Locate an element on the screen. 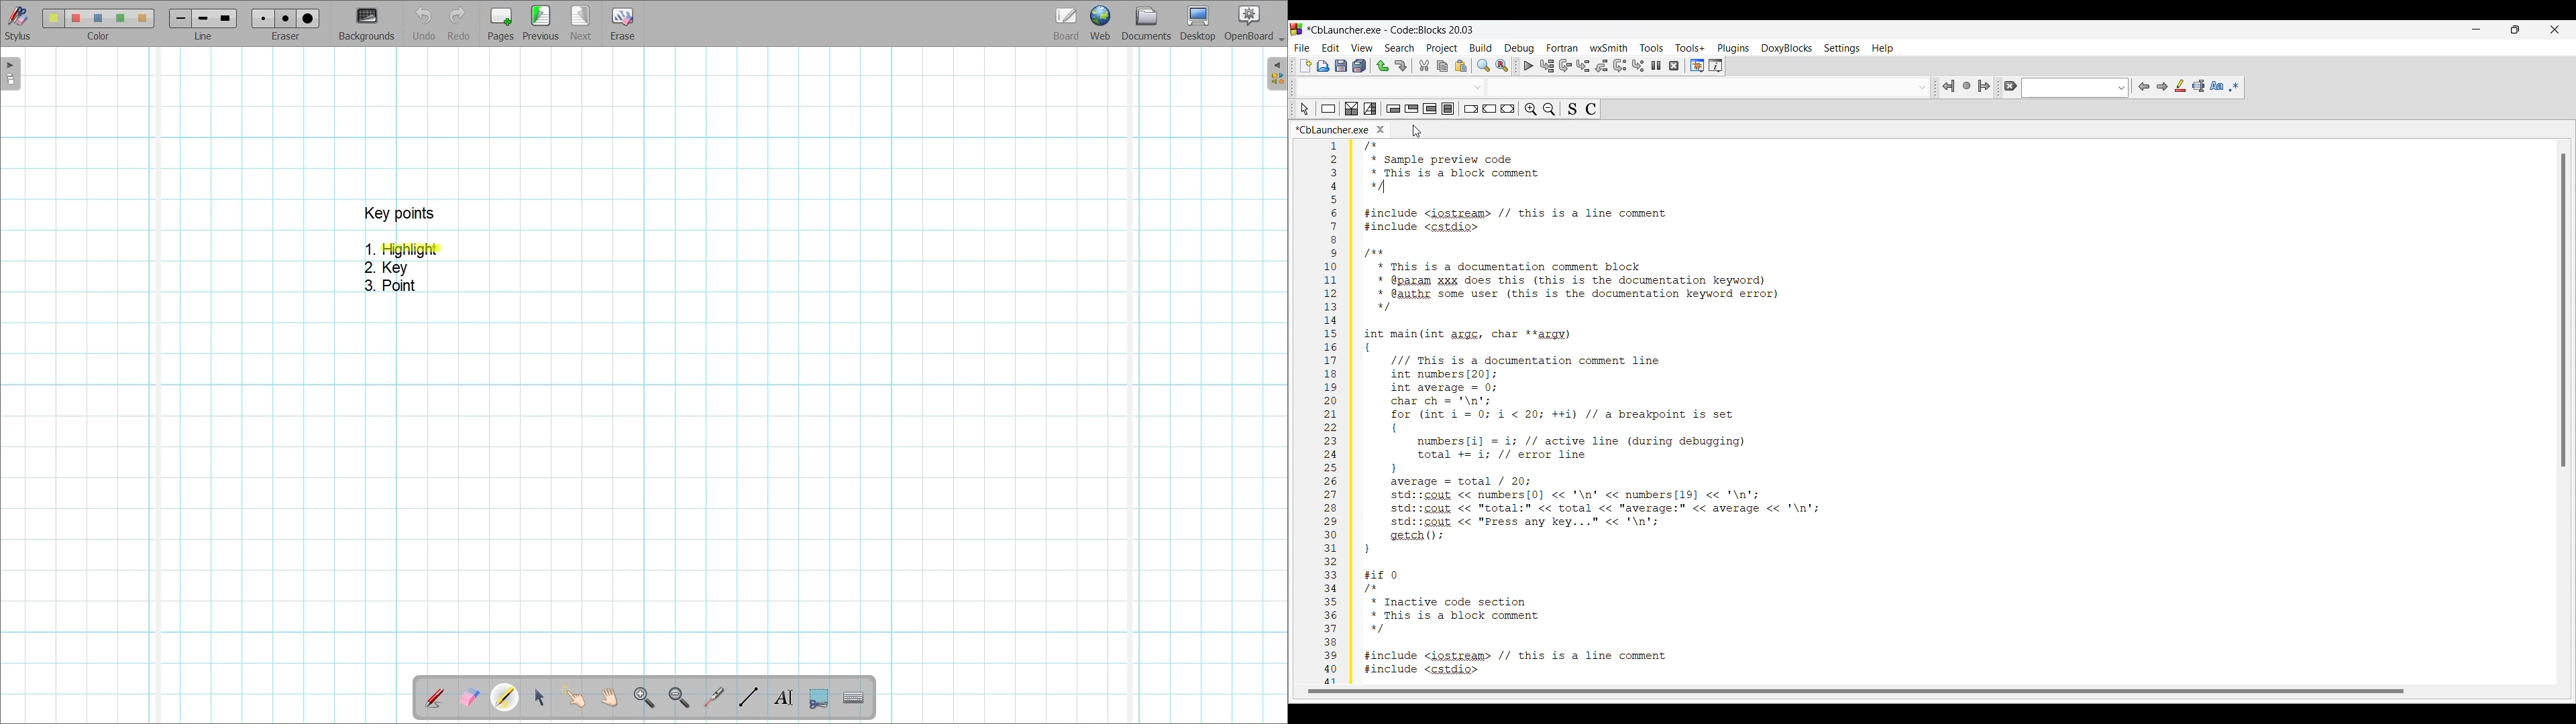 The image size is (2576, 728). Capture part of the screen is located at coordinates (819, 699).